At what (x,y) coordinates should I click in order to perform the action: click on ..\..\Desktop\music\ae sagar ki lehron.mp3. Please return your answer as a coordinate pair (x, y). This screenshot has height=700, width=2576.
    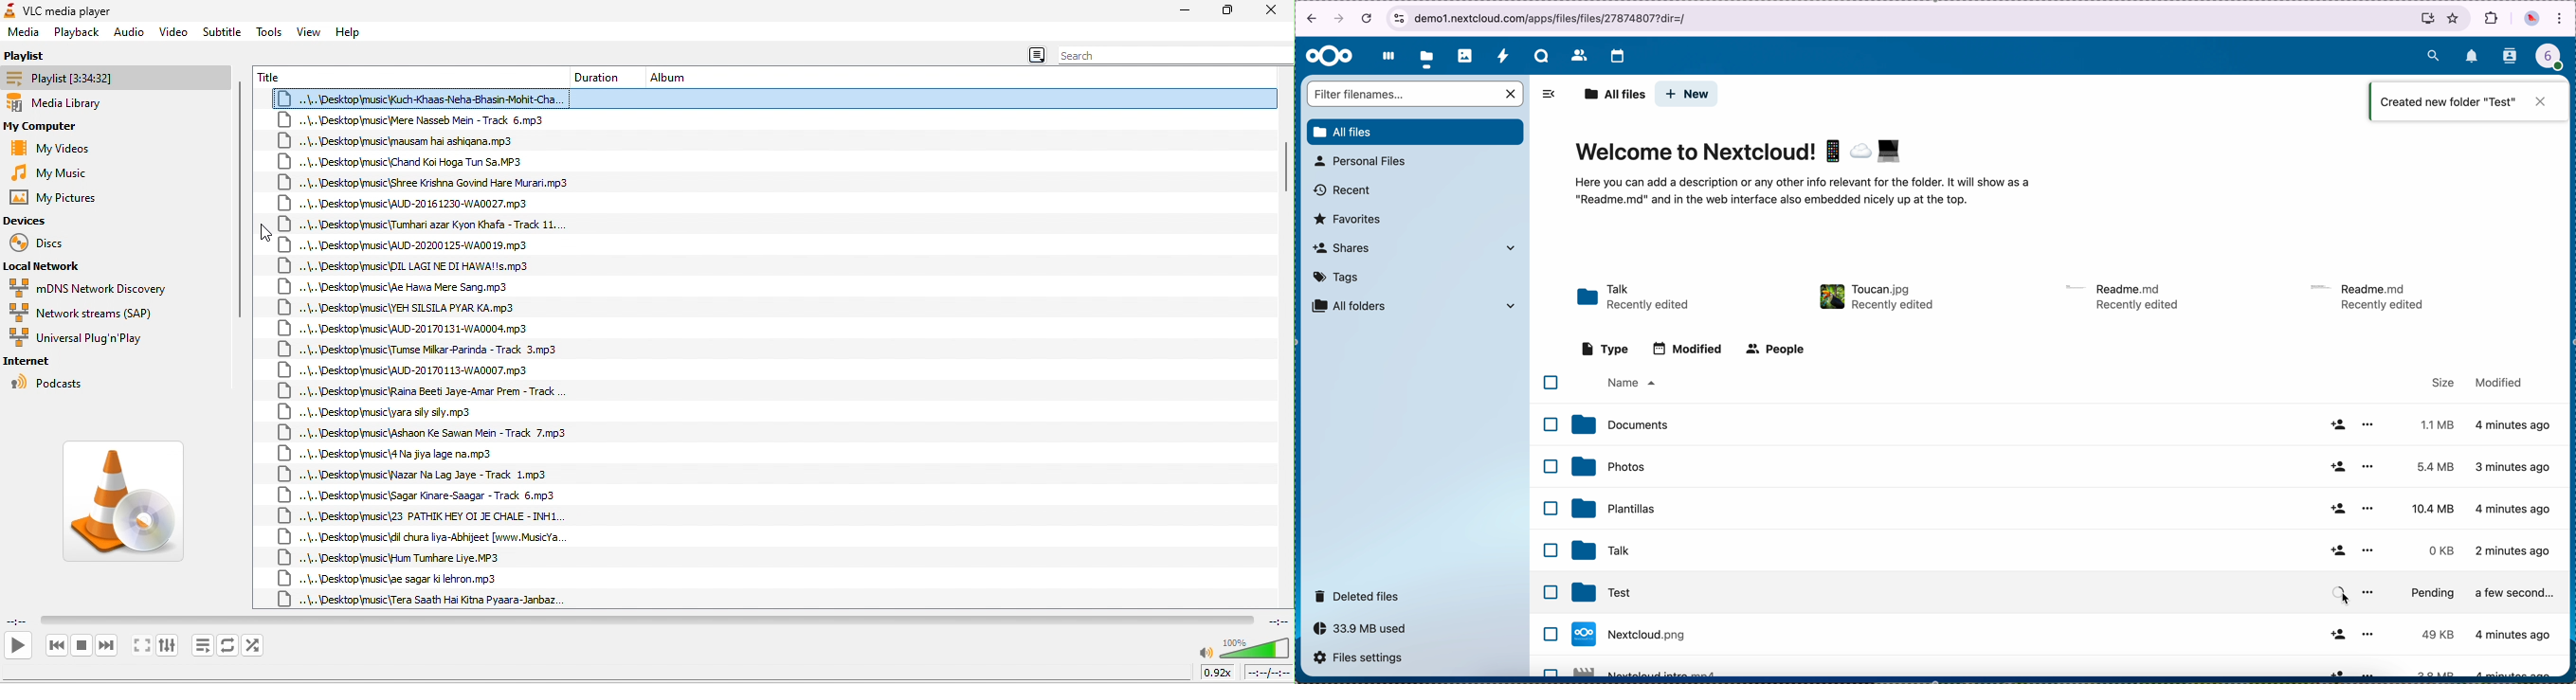
    Looking at the image, I should click on (396, 579).